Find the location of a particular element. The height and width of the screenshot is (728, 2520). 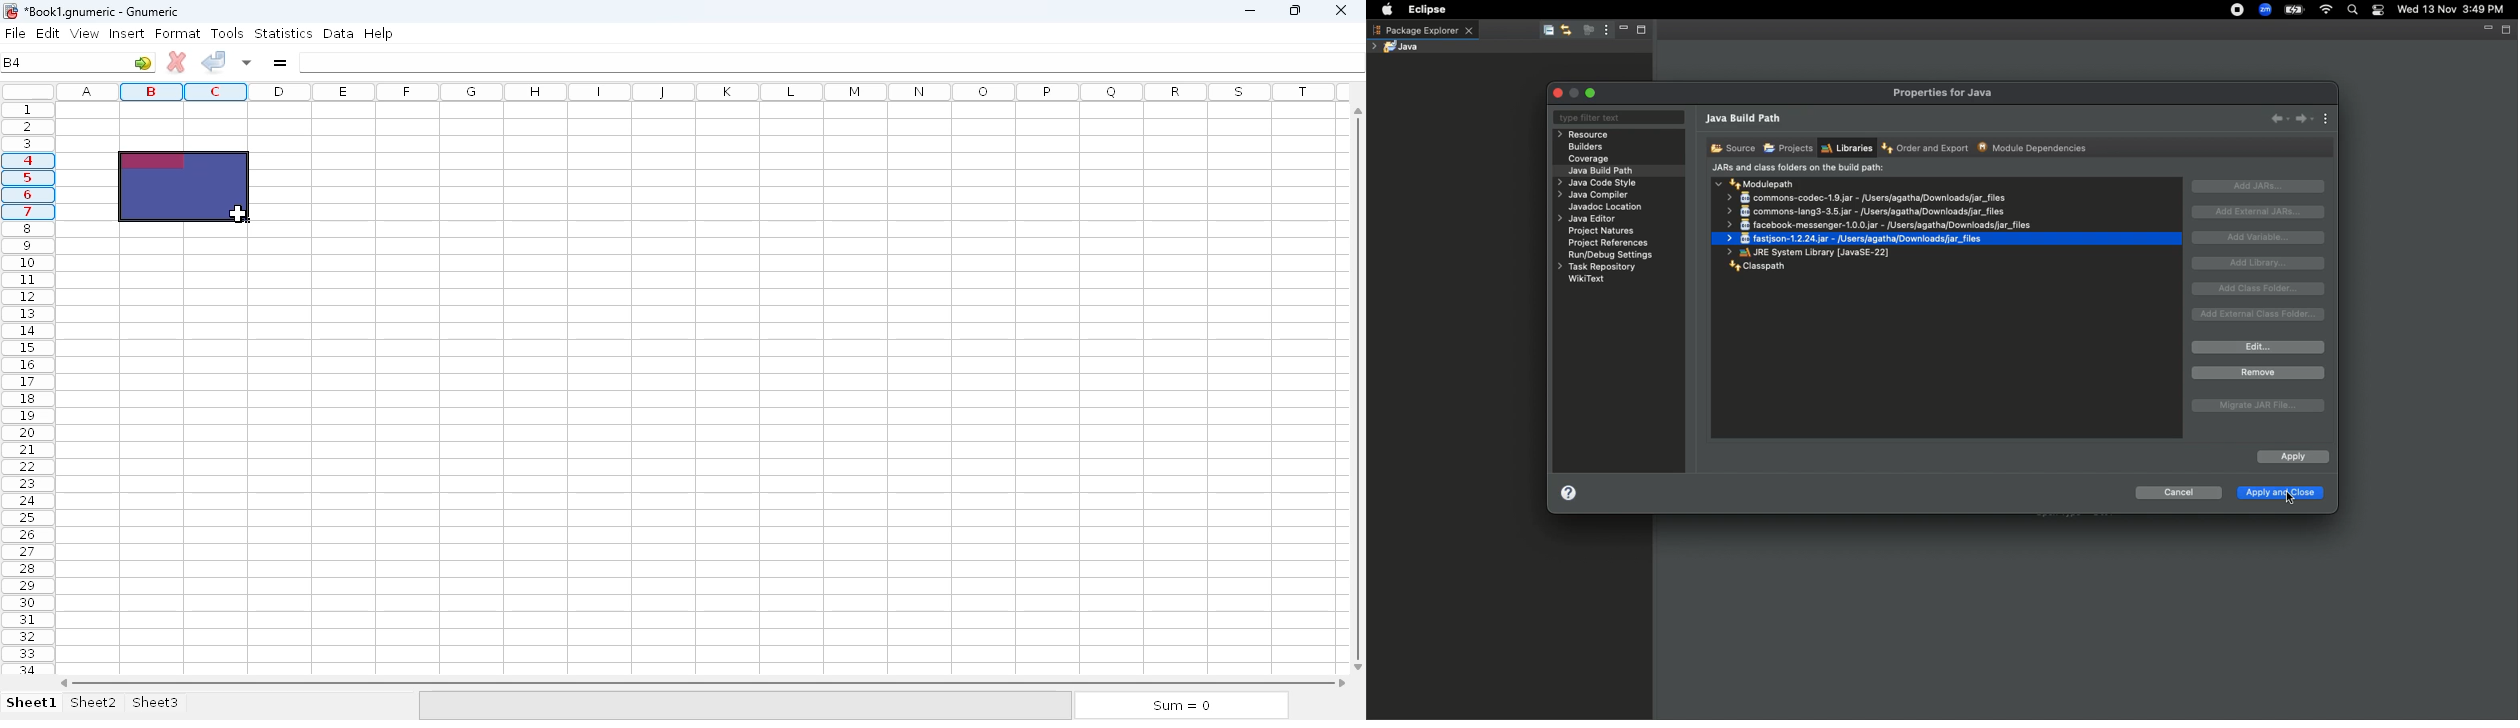

view is located at coordinates (84, 34).